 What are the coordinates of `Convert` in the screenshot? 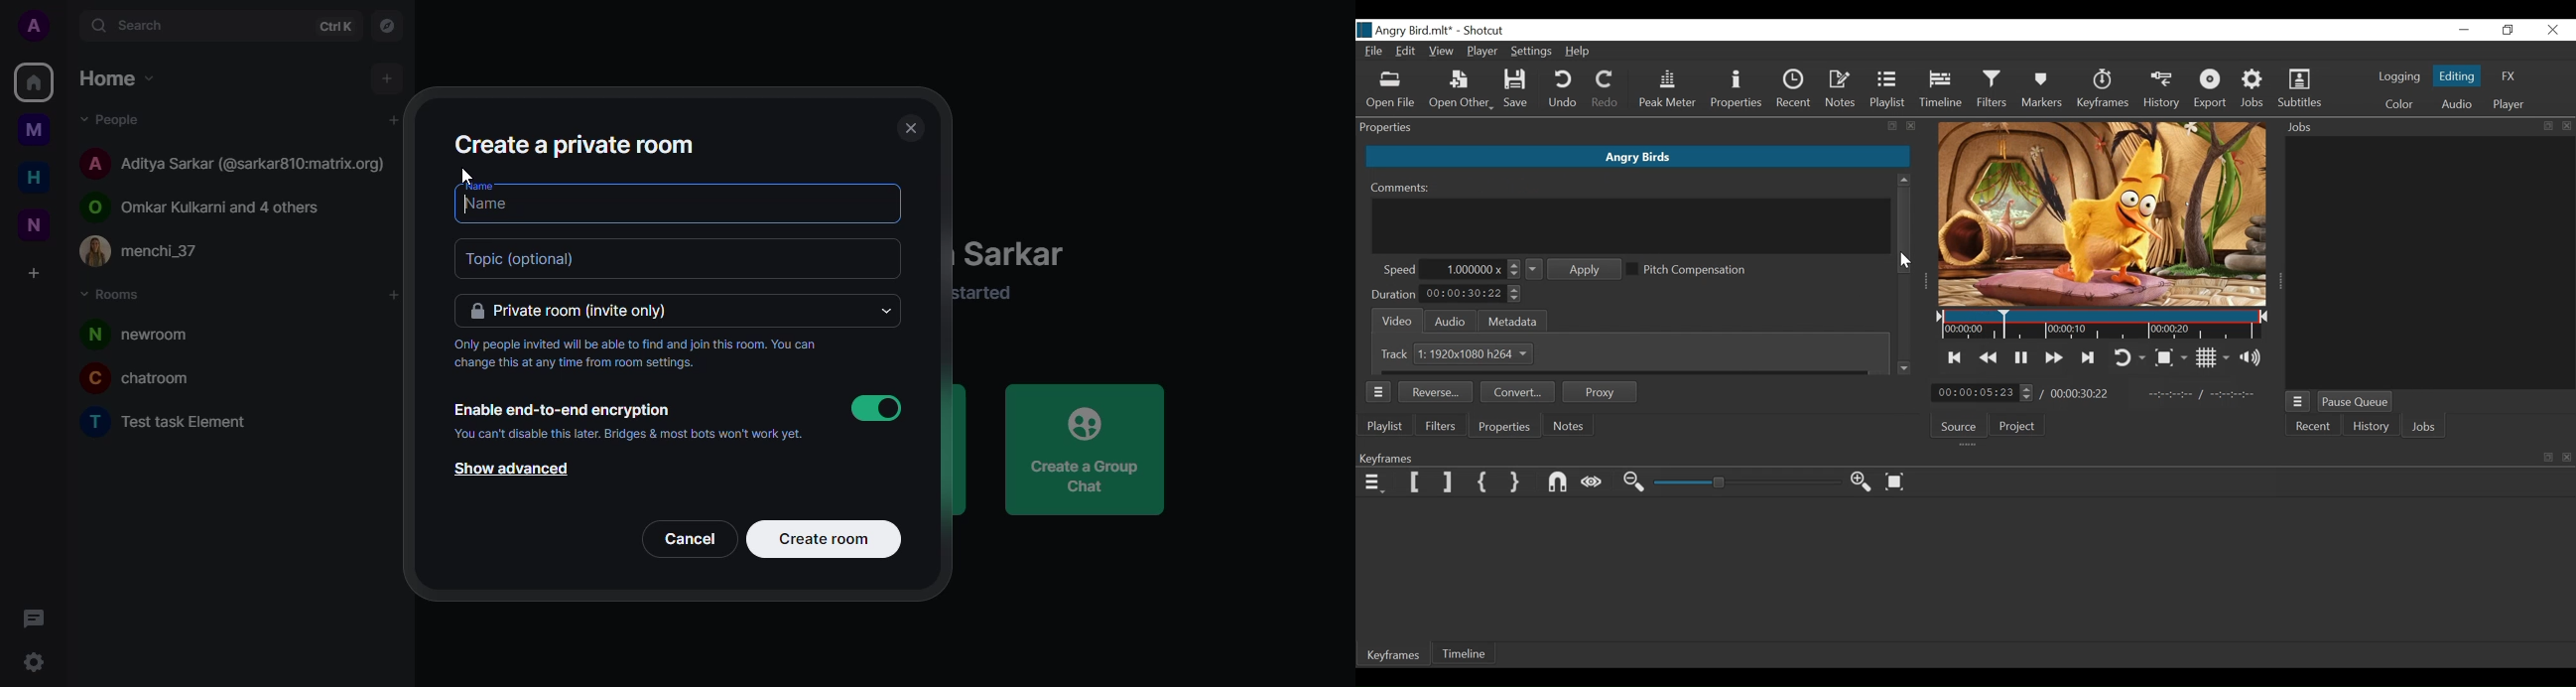 It's located at (1516, 392).